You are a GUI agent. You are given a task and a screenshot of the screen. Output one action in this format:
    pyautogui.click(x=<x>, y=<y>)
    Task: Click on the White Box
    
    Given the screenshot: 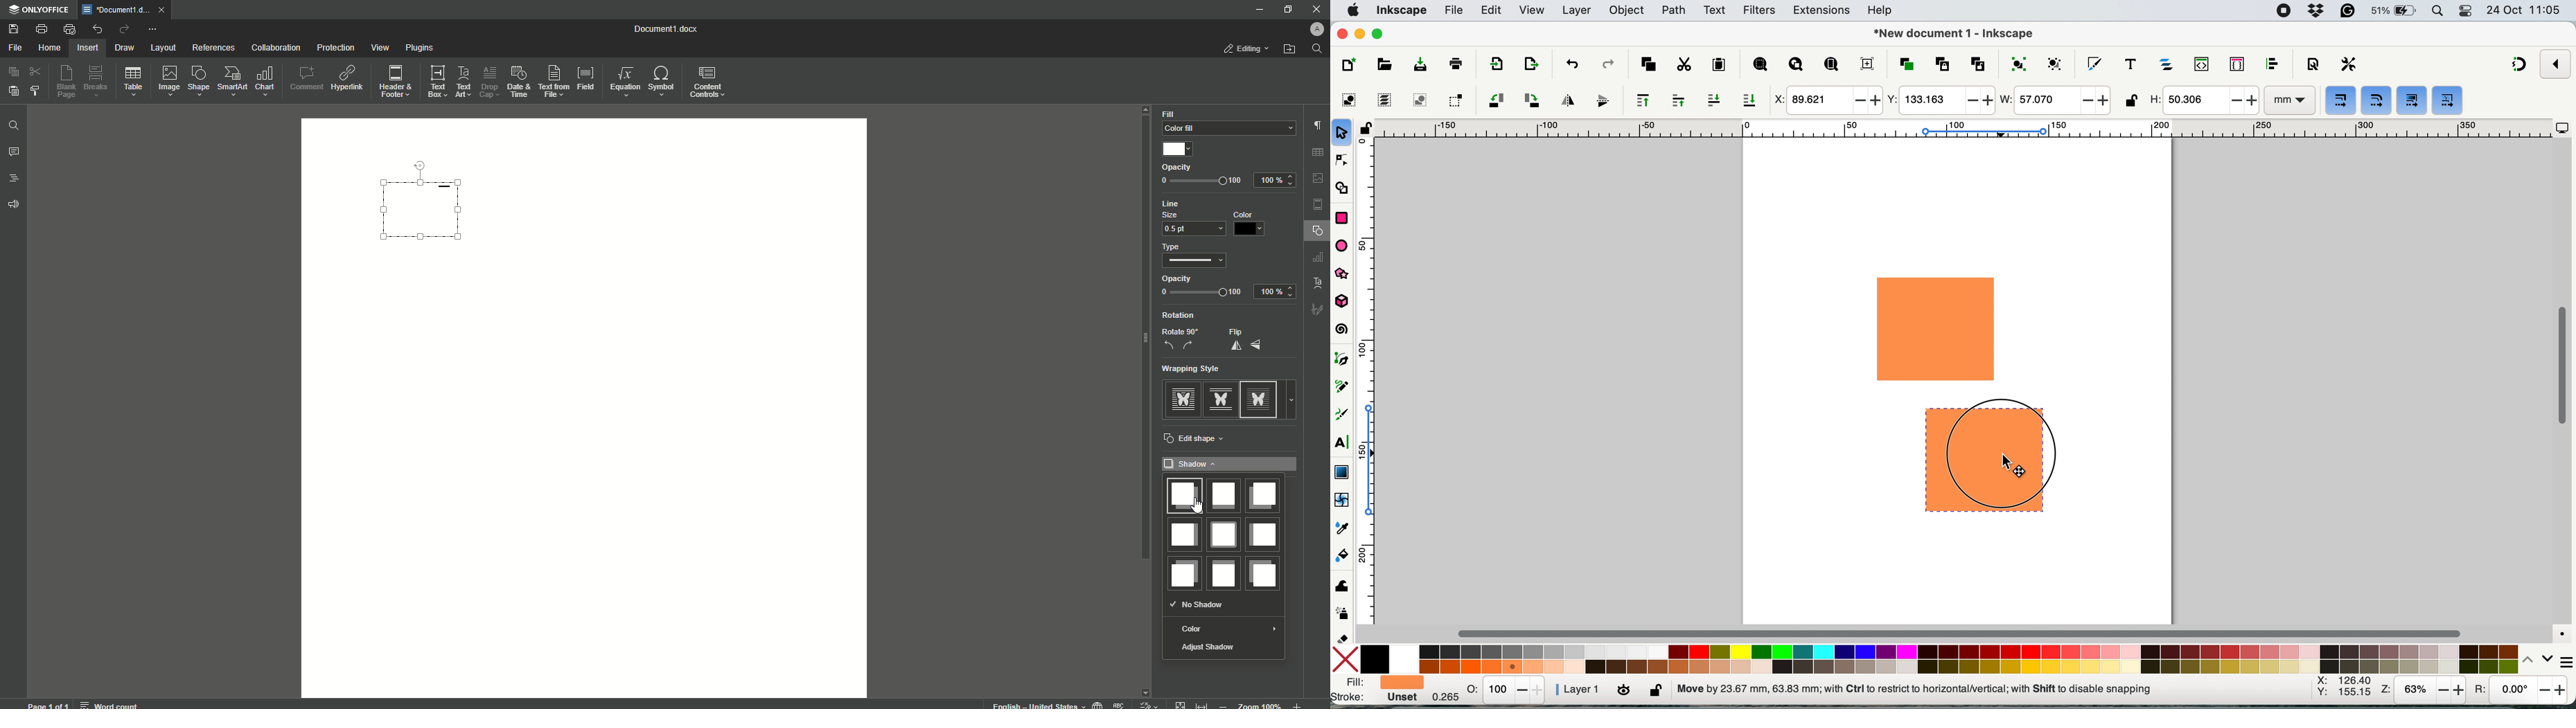 What is the action you would take?
    pyautogui.click(x=1179, y=149)
    